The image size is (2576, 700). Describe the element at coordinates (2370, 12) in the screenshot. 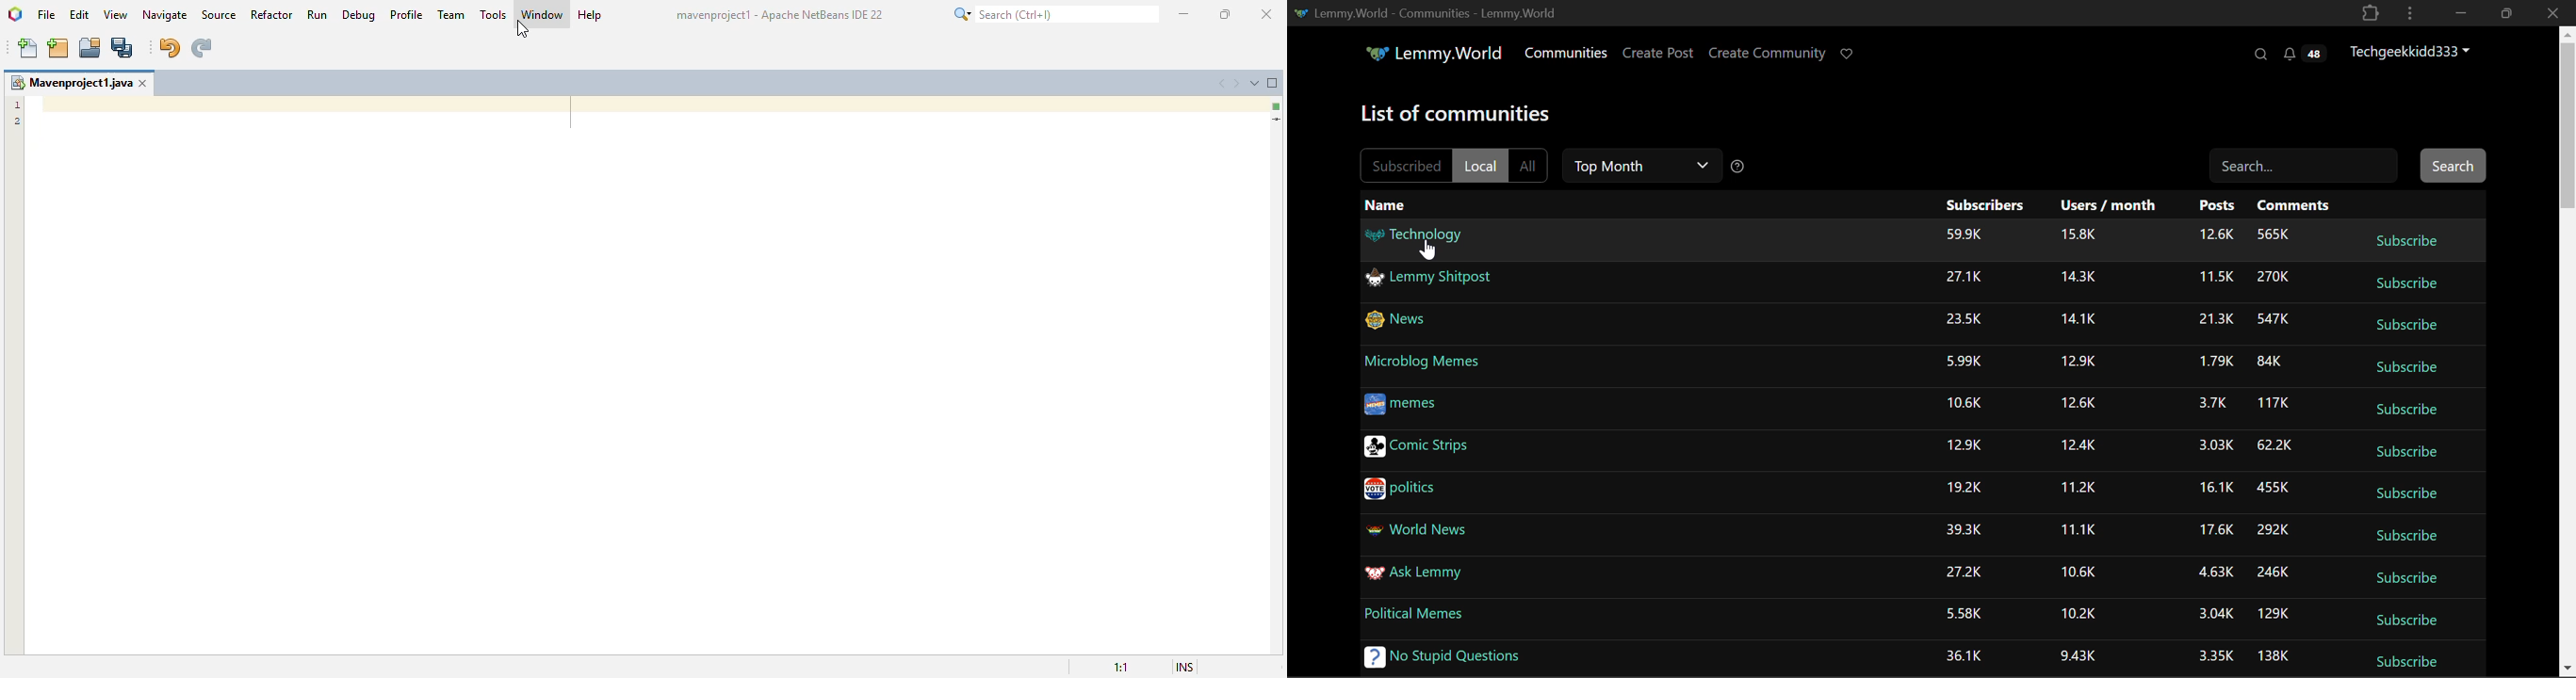

I see `Extensions` at that location.